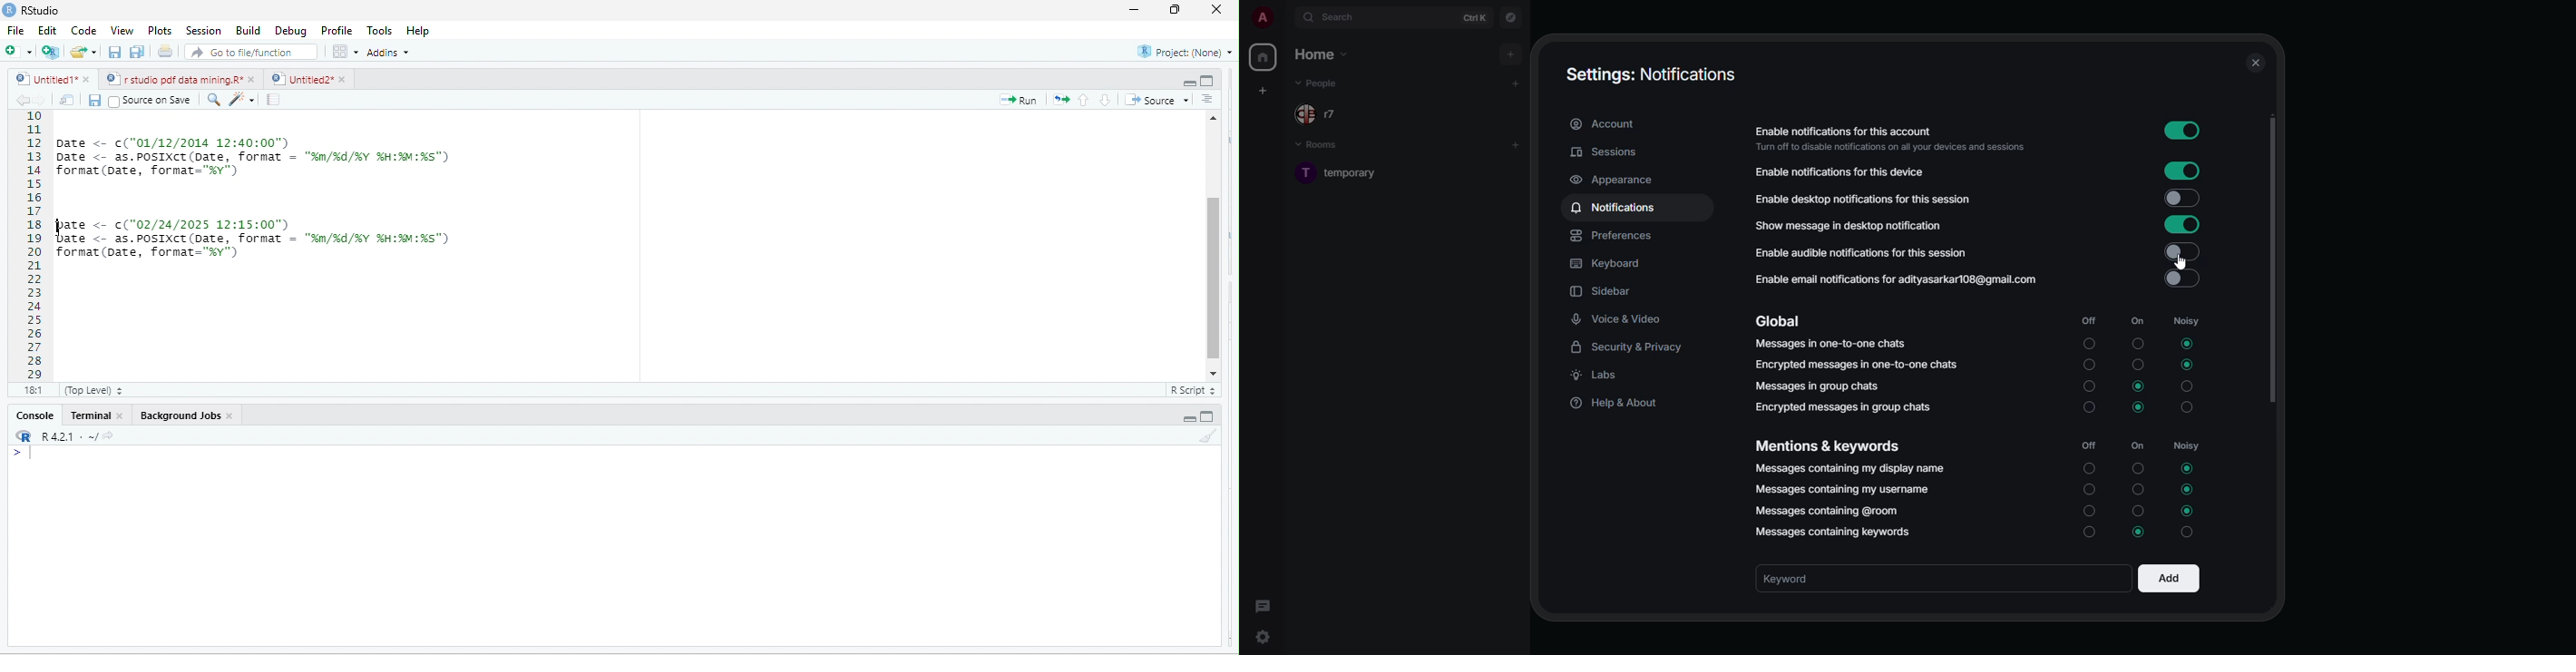  I want to click on Off Unselected, so click(2090, 364).